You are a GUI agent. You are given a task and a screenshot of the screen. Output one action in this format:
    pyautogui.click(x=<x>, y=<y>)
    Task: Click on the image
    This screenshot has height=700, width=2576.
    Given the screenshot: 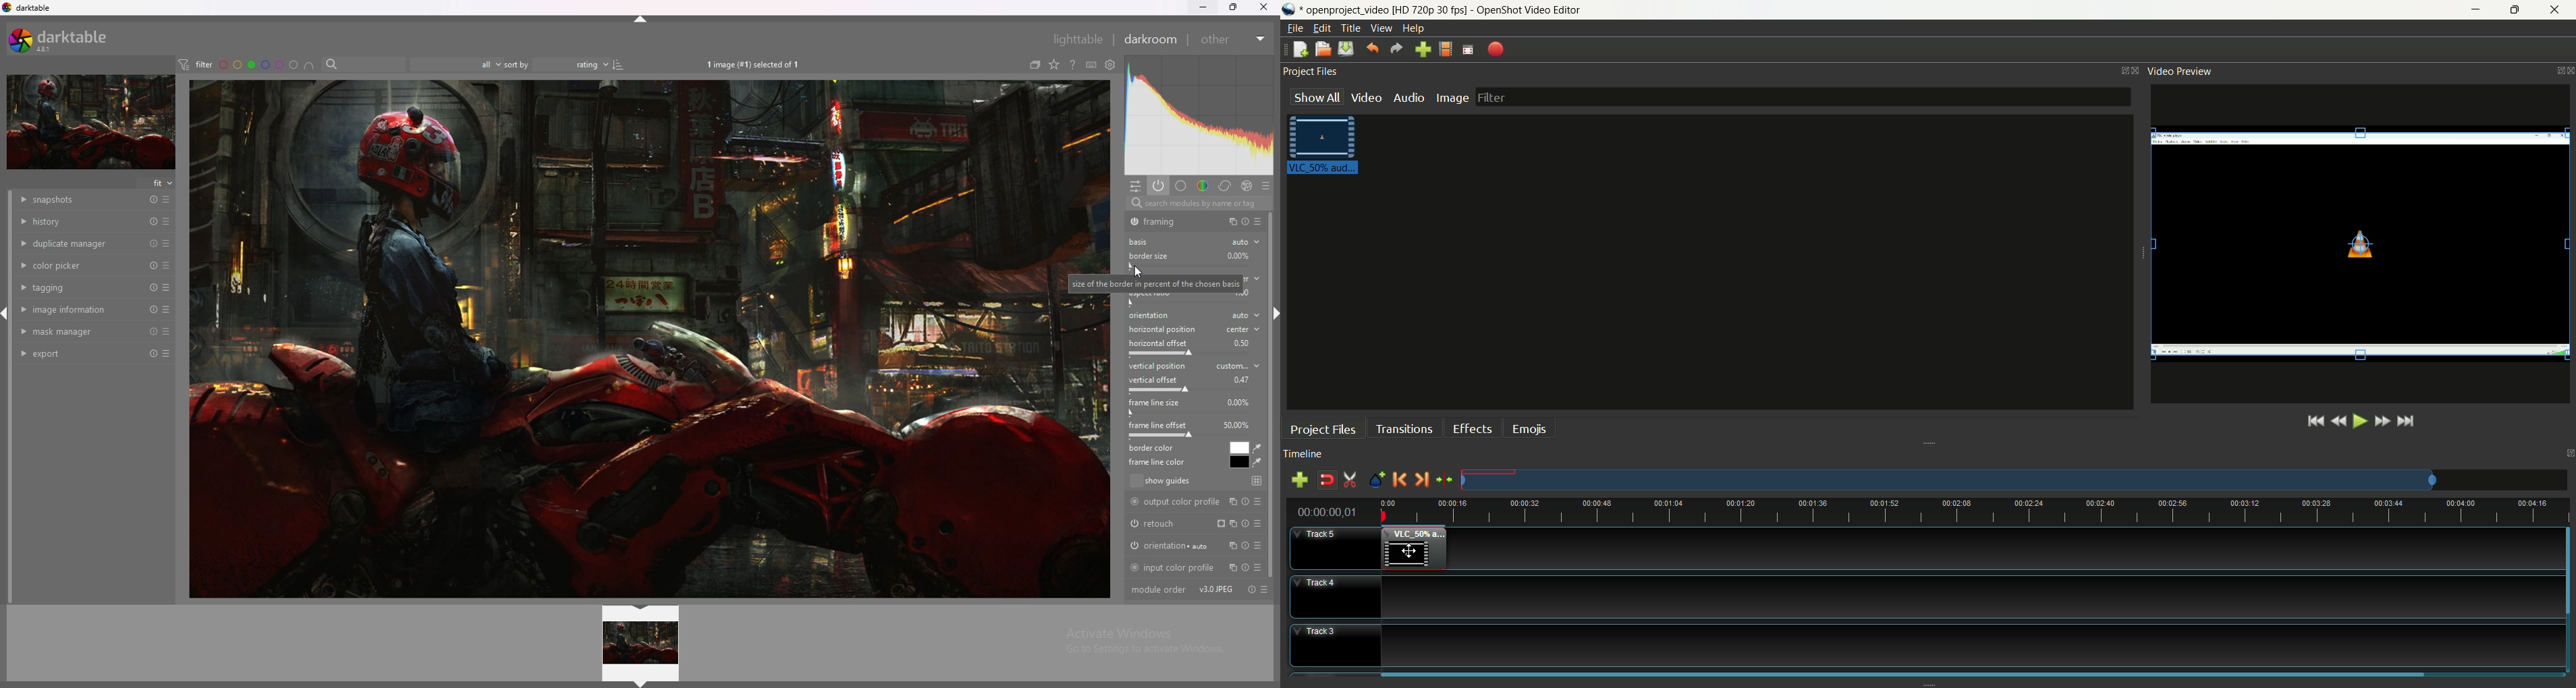 What is the action you would take?
    pyautogui.click(x=1455, y=98)
    